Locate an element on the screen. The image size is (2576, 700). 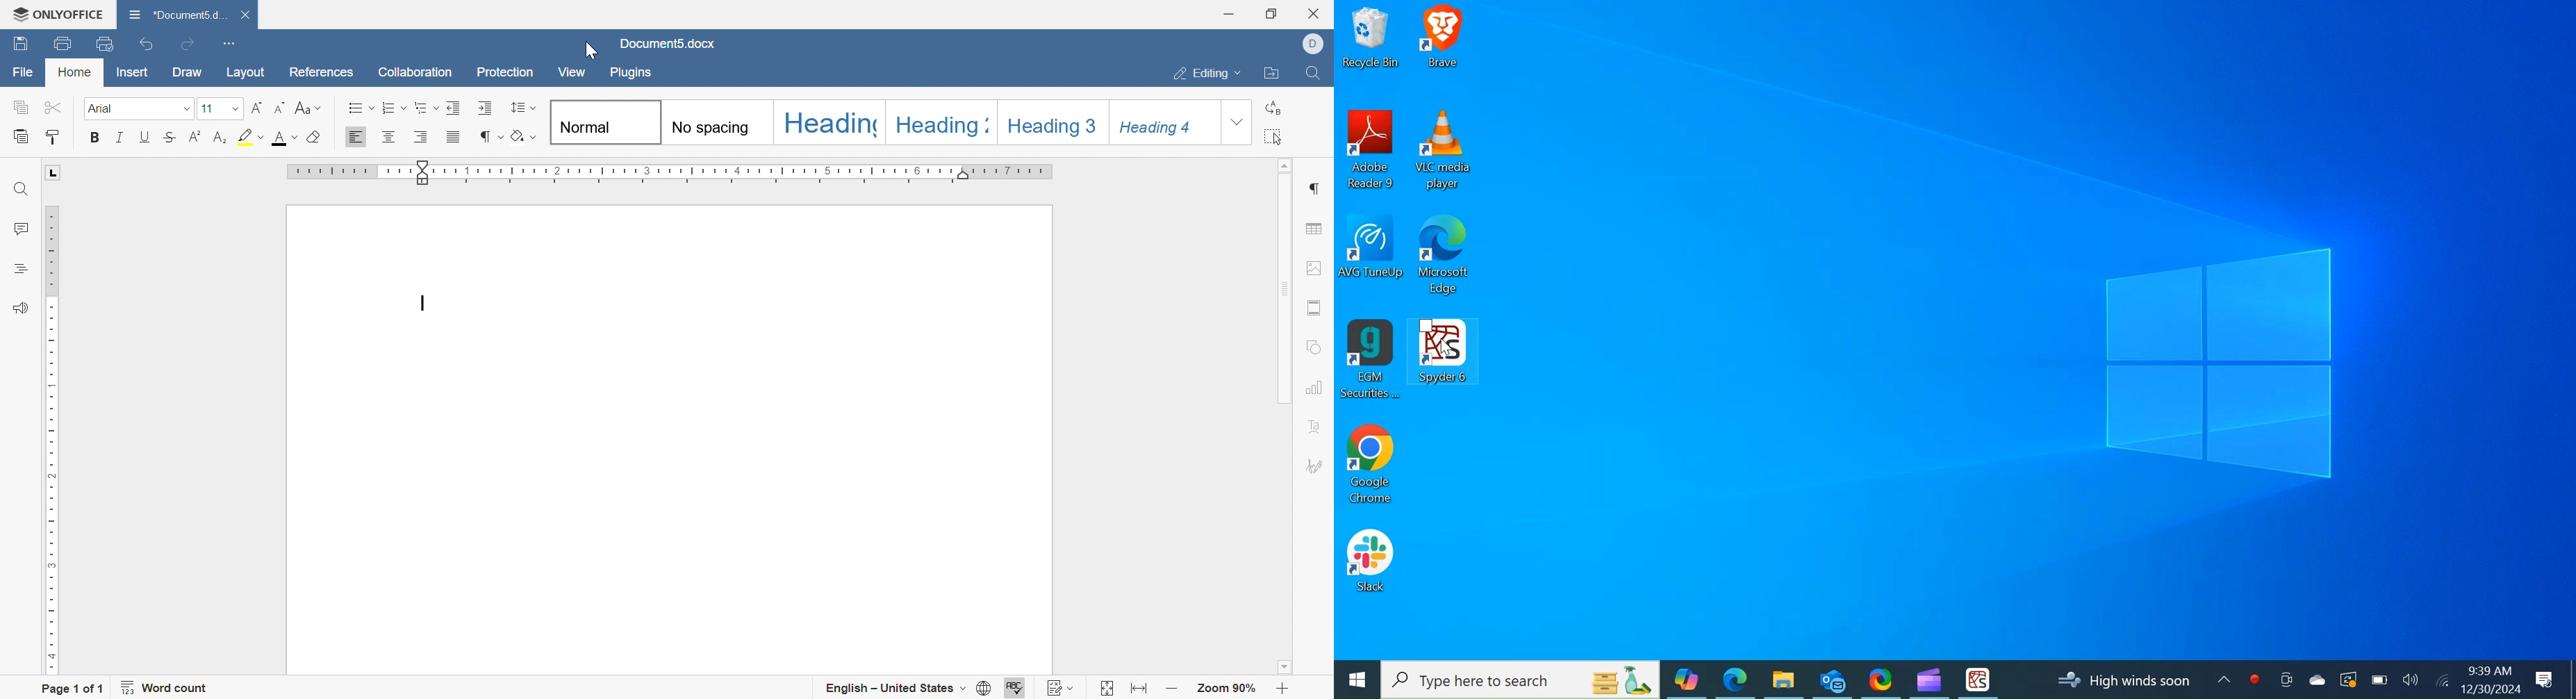
text art settings is located at coordinates (1321, 427).